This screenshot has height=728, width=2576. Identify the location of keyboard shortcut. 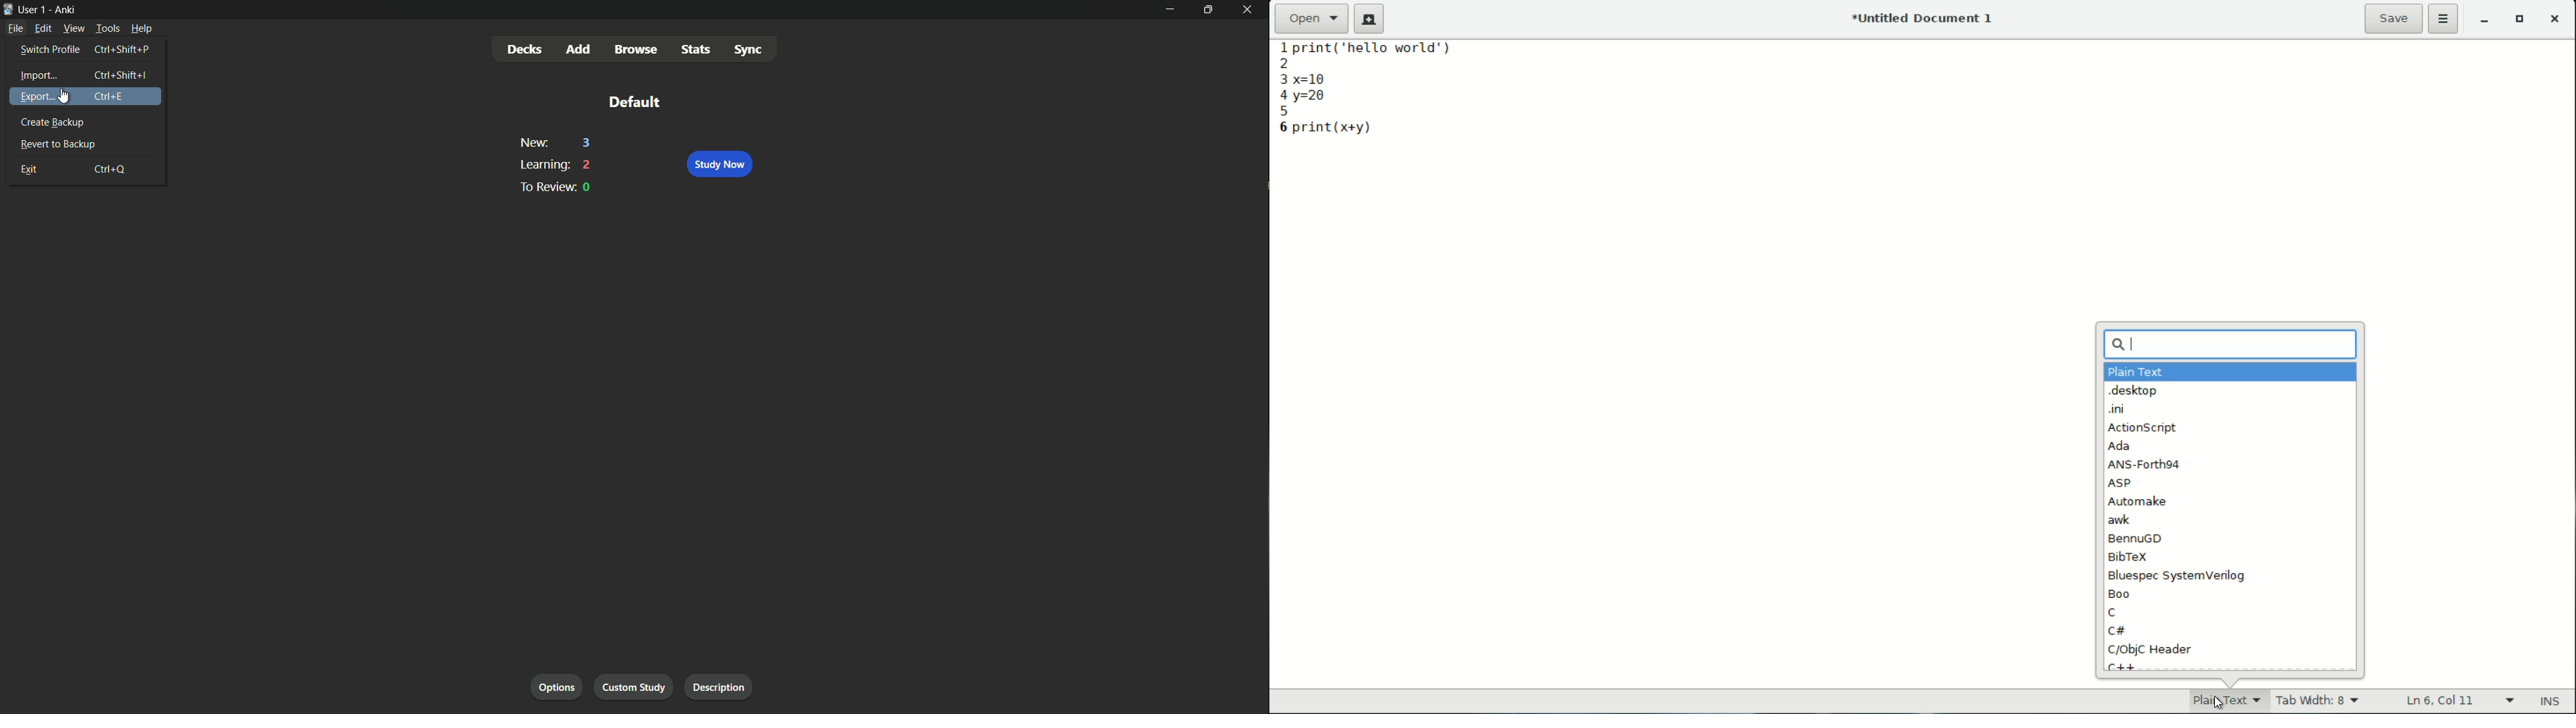
(120, 76).